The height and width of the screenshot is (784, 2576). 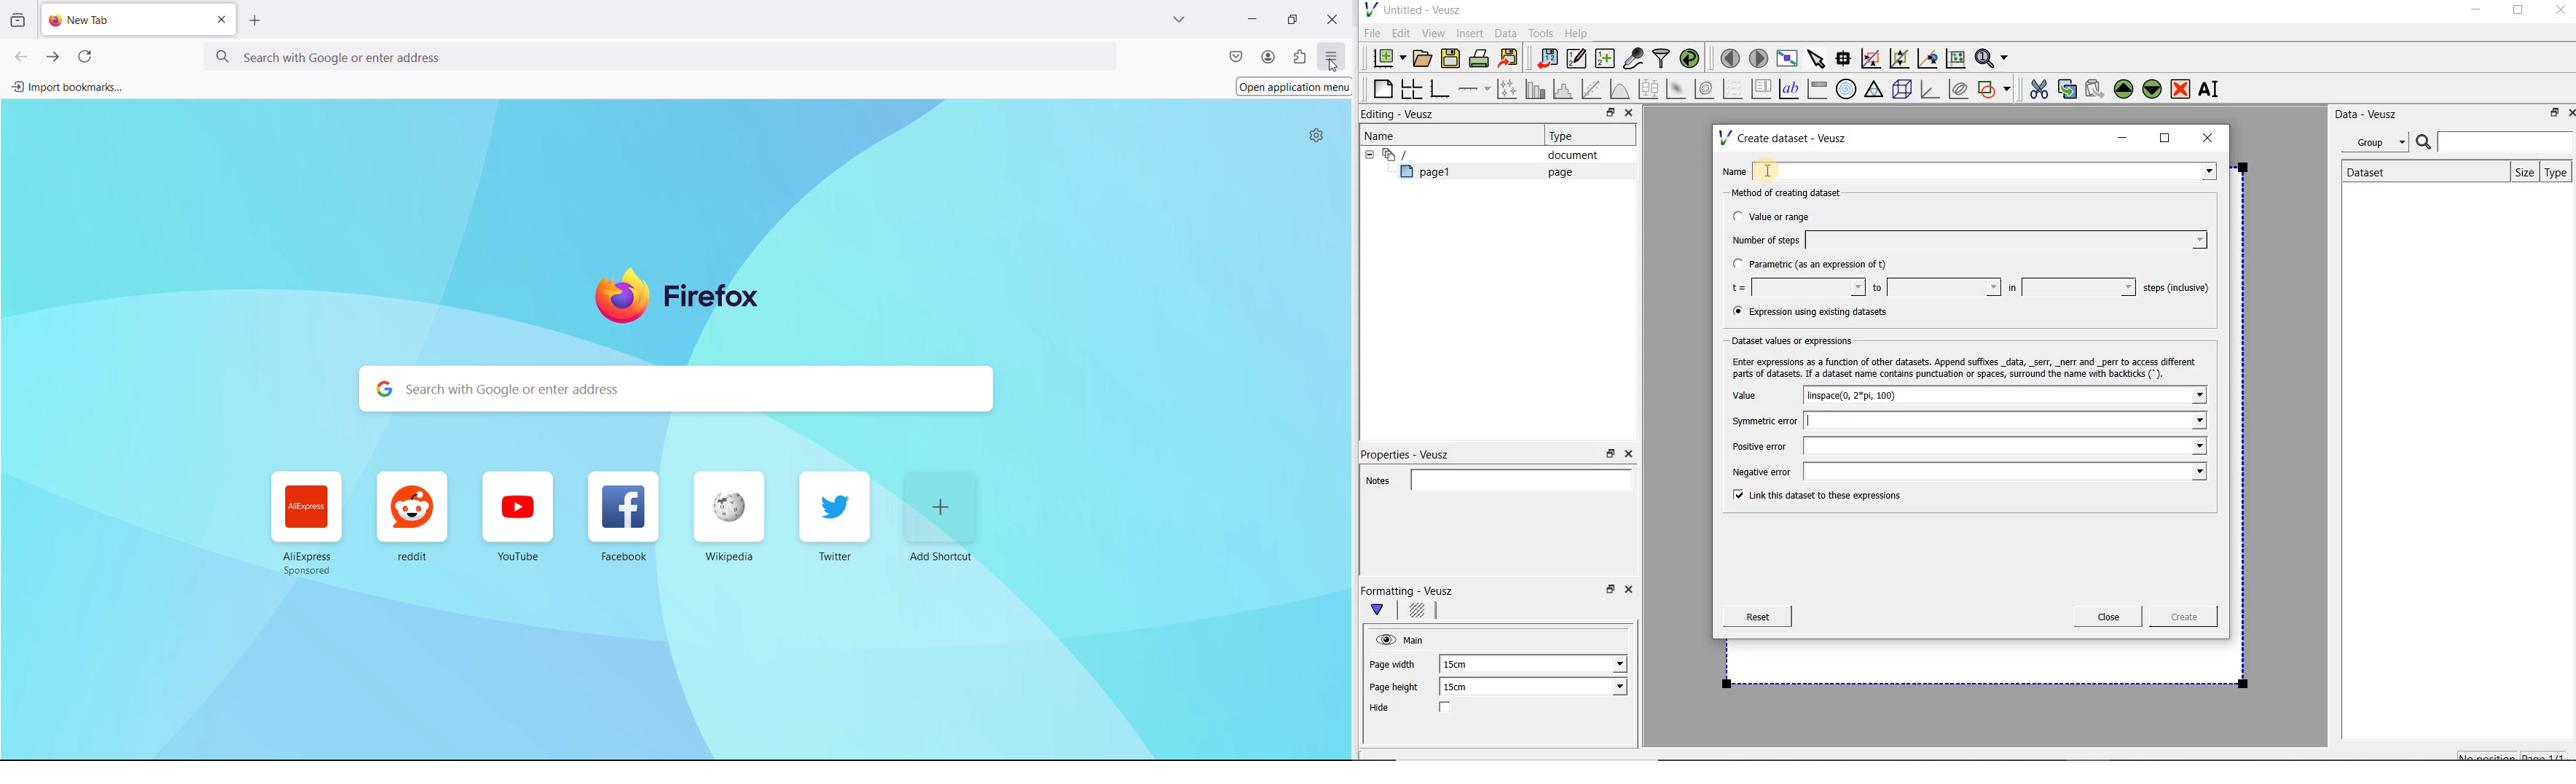 What do you see at coordinates (85, 59) in the screenshot?
I see `reload current page` at bounding box center [85, 59].